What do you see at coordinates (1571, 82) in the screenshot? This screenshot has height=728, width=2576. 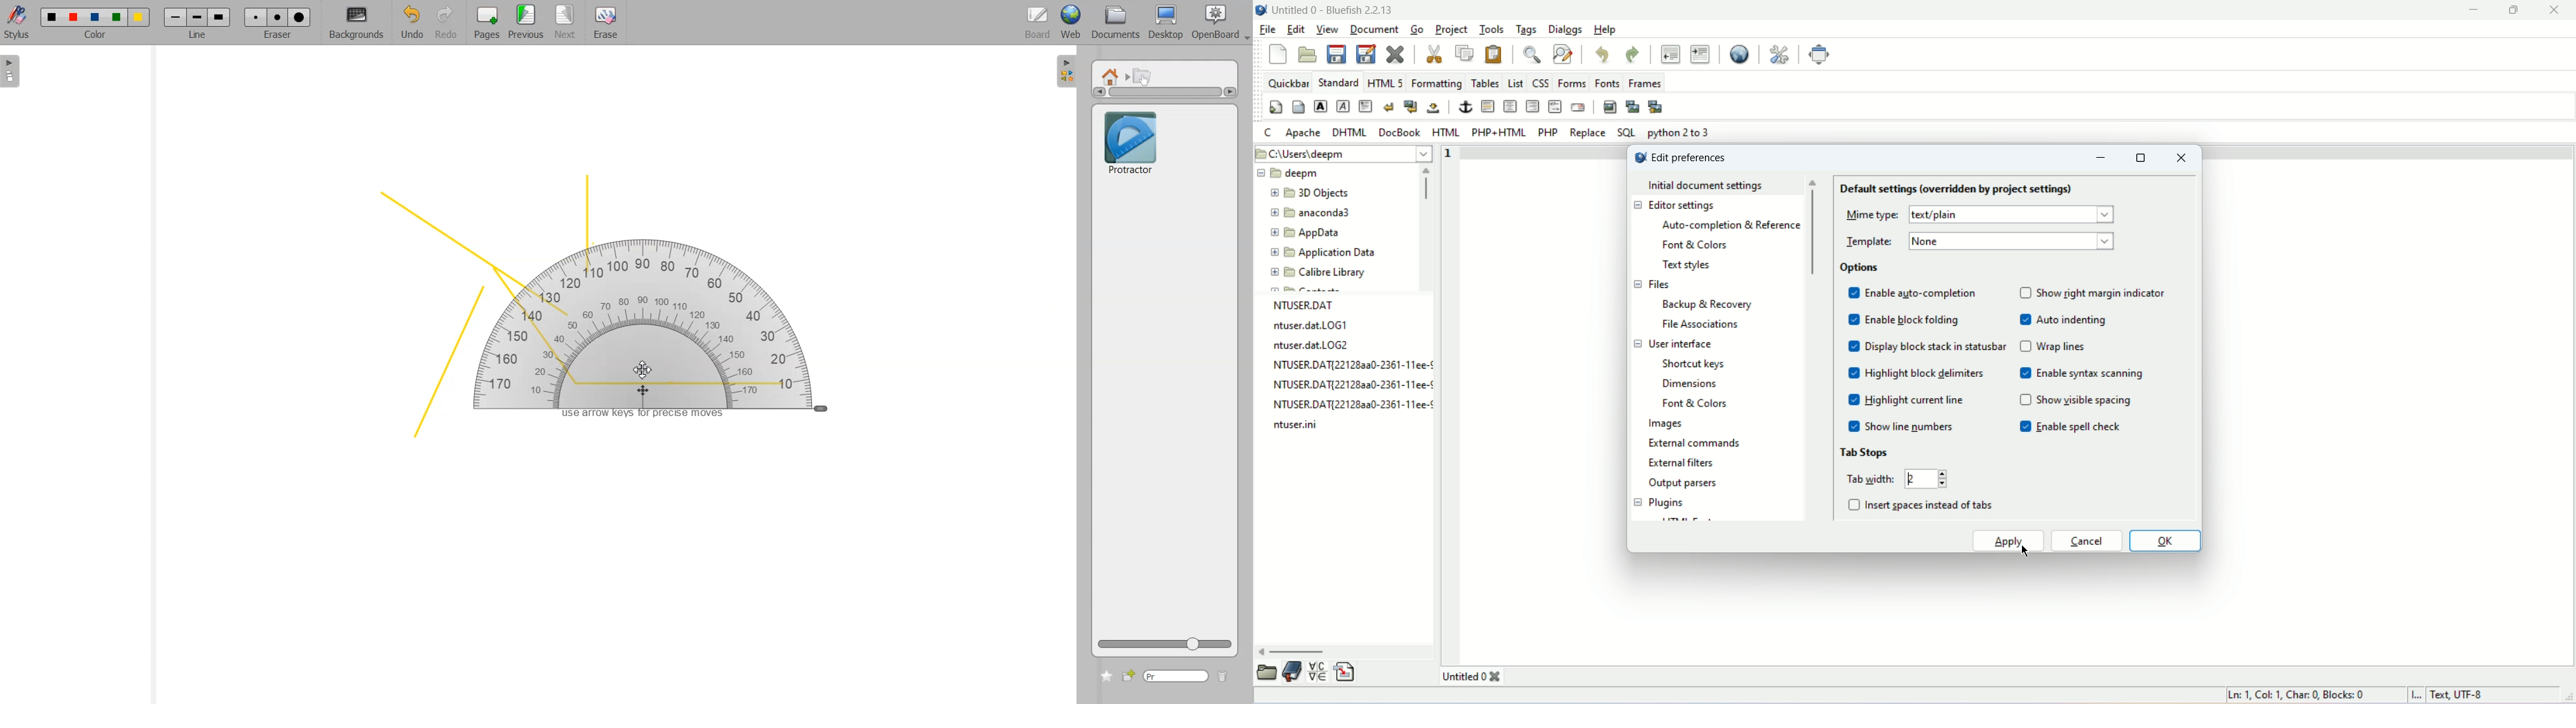 I see `forms` at bounding box center [1571, 82].